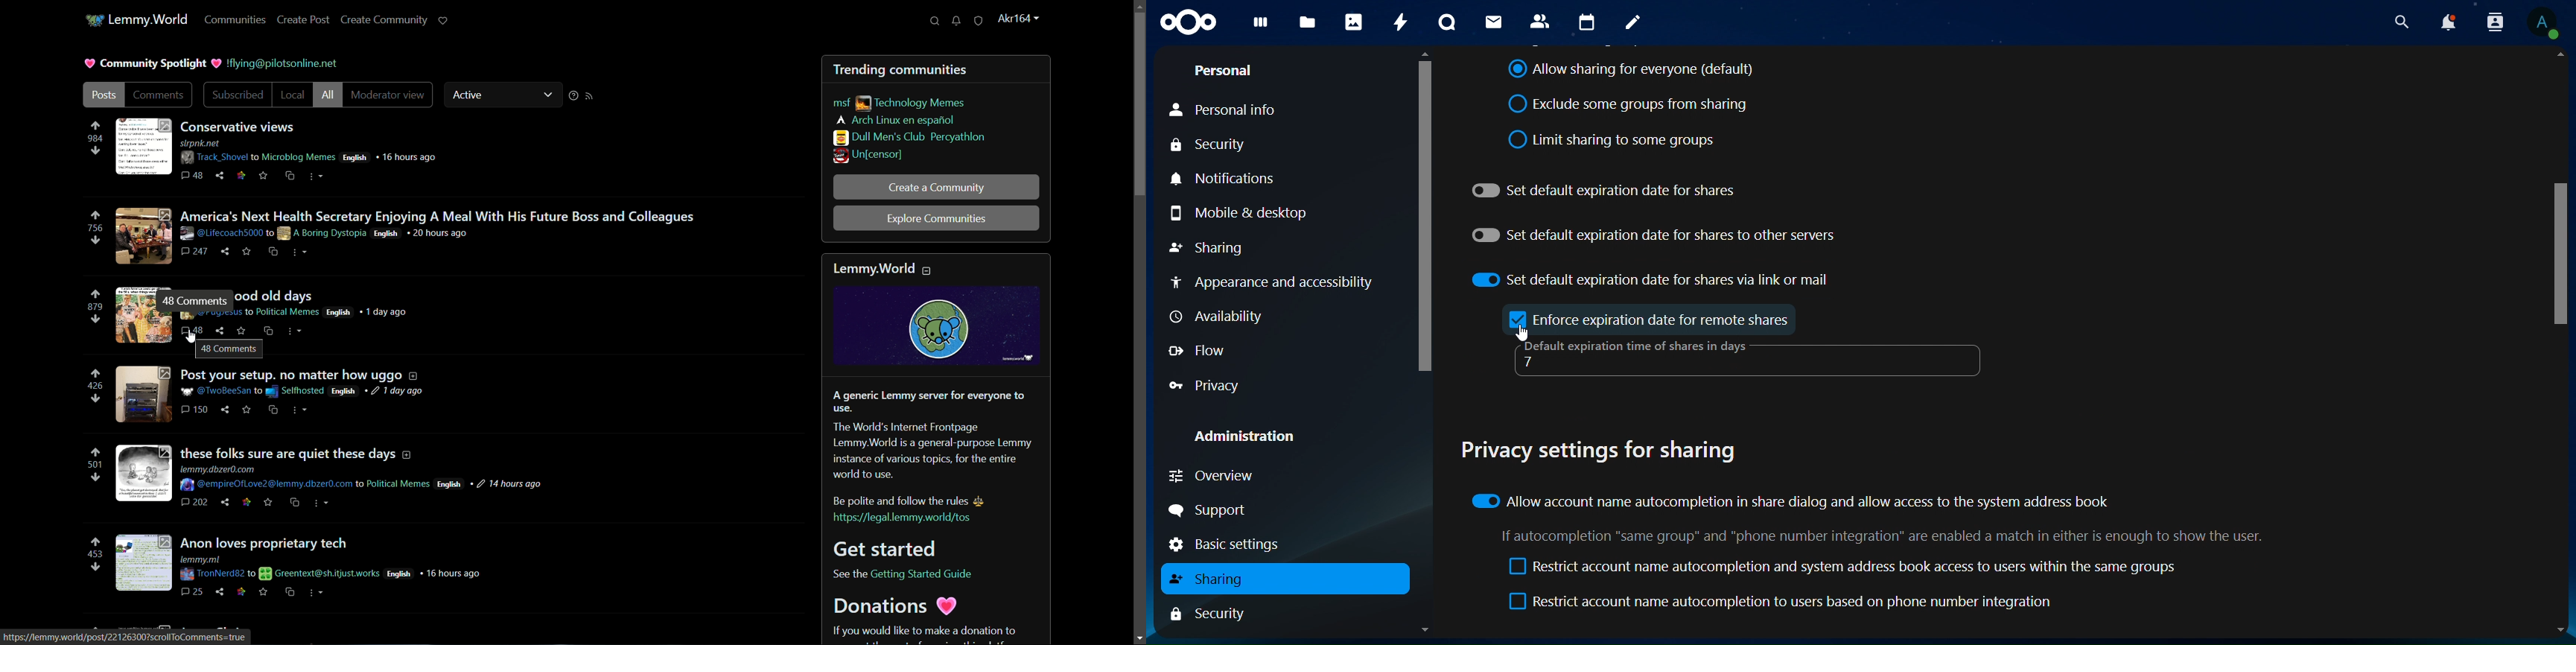 The width and height of the screenshot is (2576, 672). I want to click on activity, so click(1396, 21).